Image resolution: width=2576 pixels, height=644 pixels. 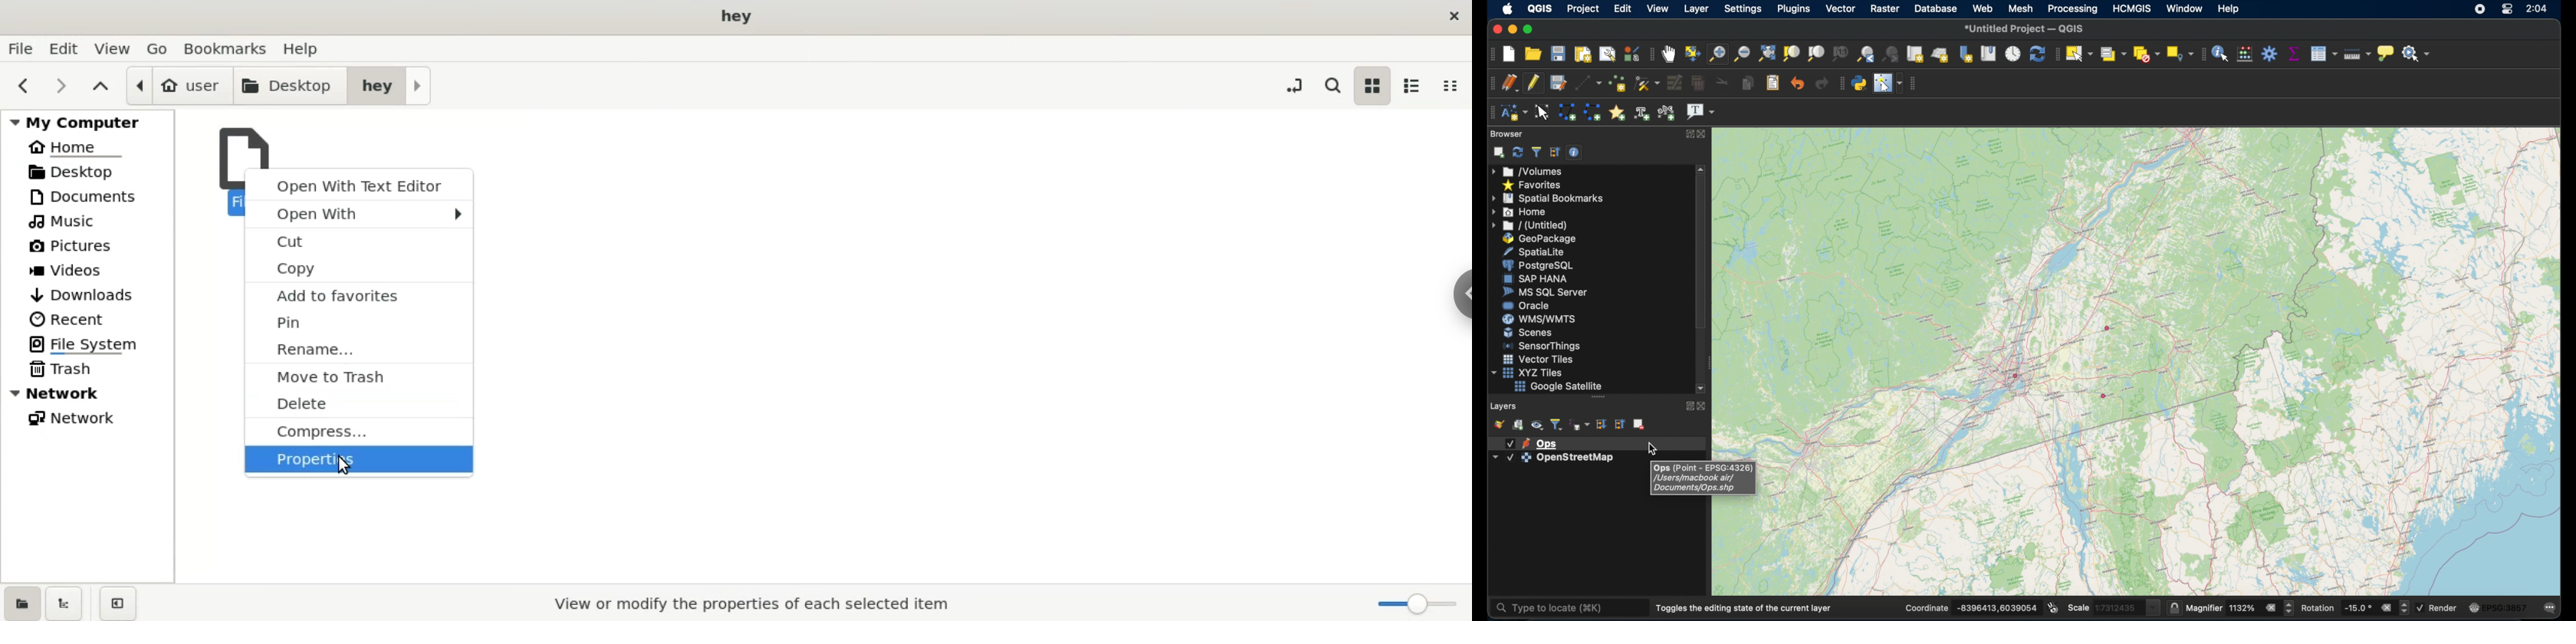 What do you see at coordinates (1585, 83) in the screenshot?
I see `digitize with segment` at bounding box center [1585, 83].